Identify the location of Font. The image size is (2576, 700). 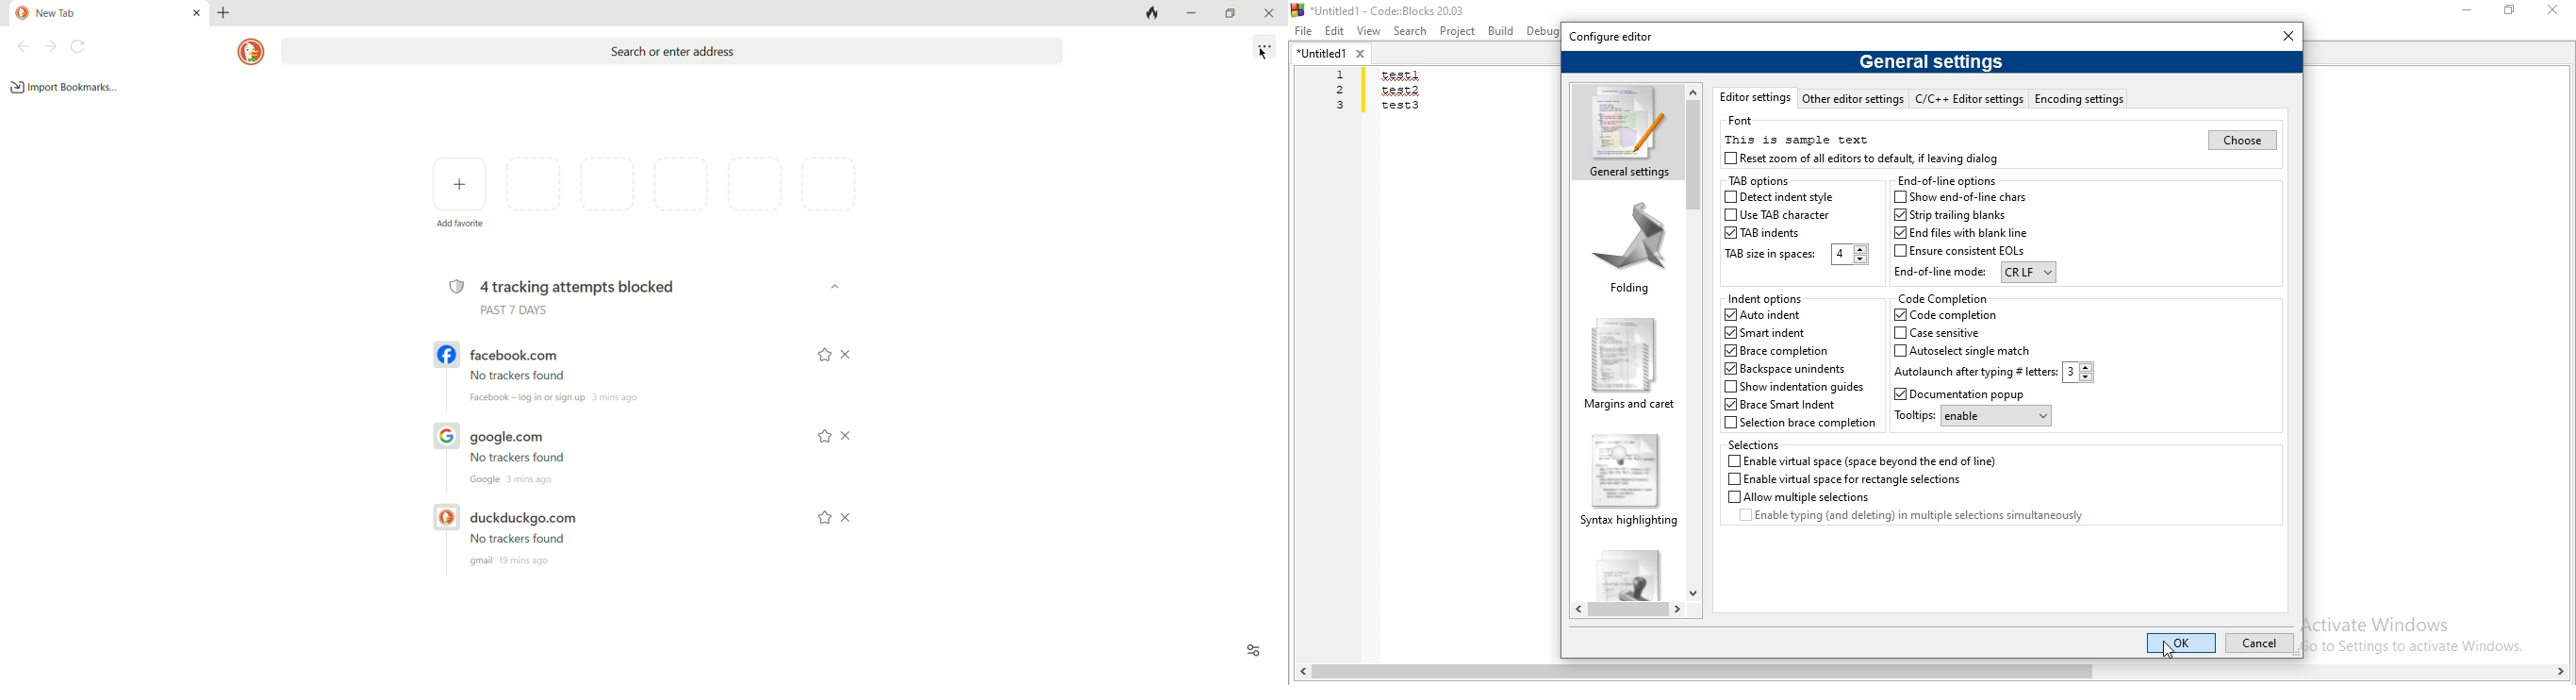
(1743, 121).